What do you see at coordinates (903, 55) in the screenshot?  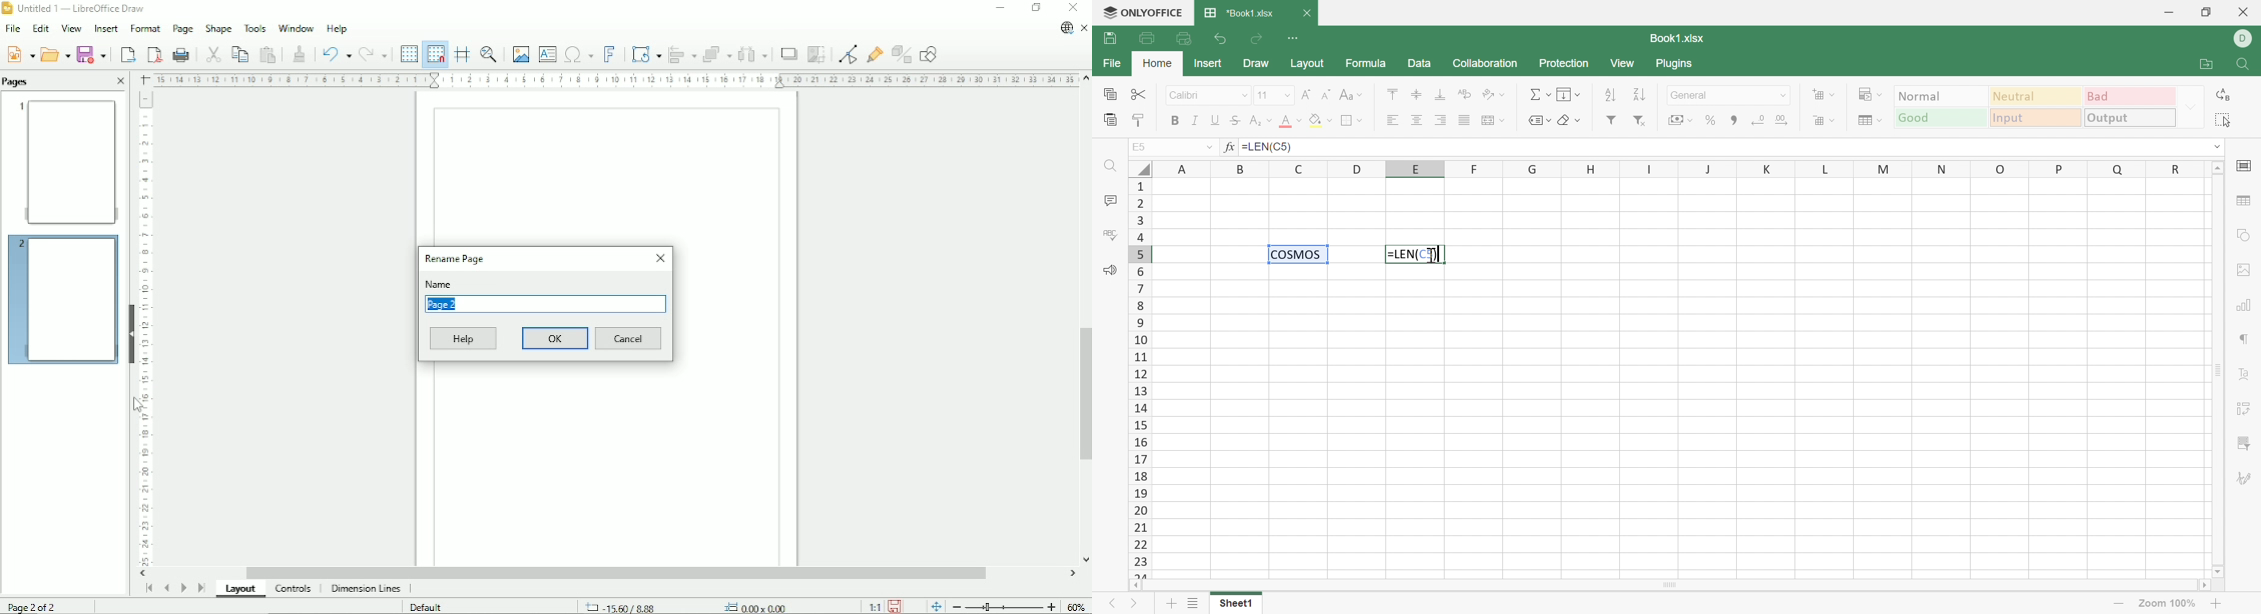 I see `Toggle extrusion` at bounding box center [903, 55].